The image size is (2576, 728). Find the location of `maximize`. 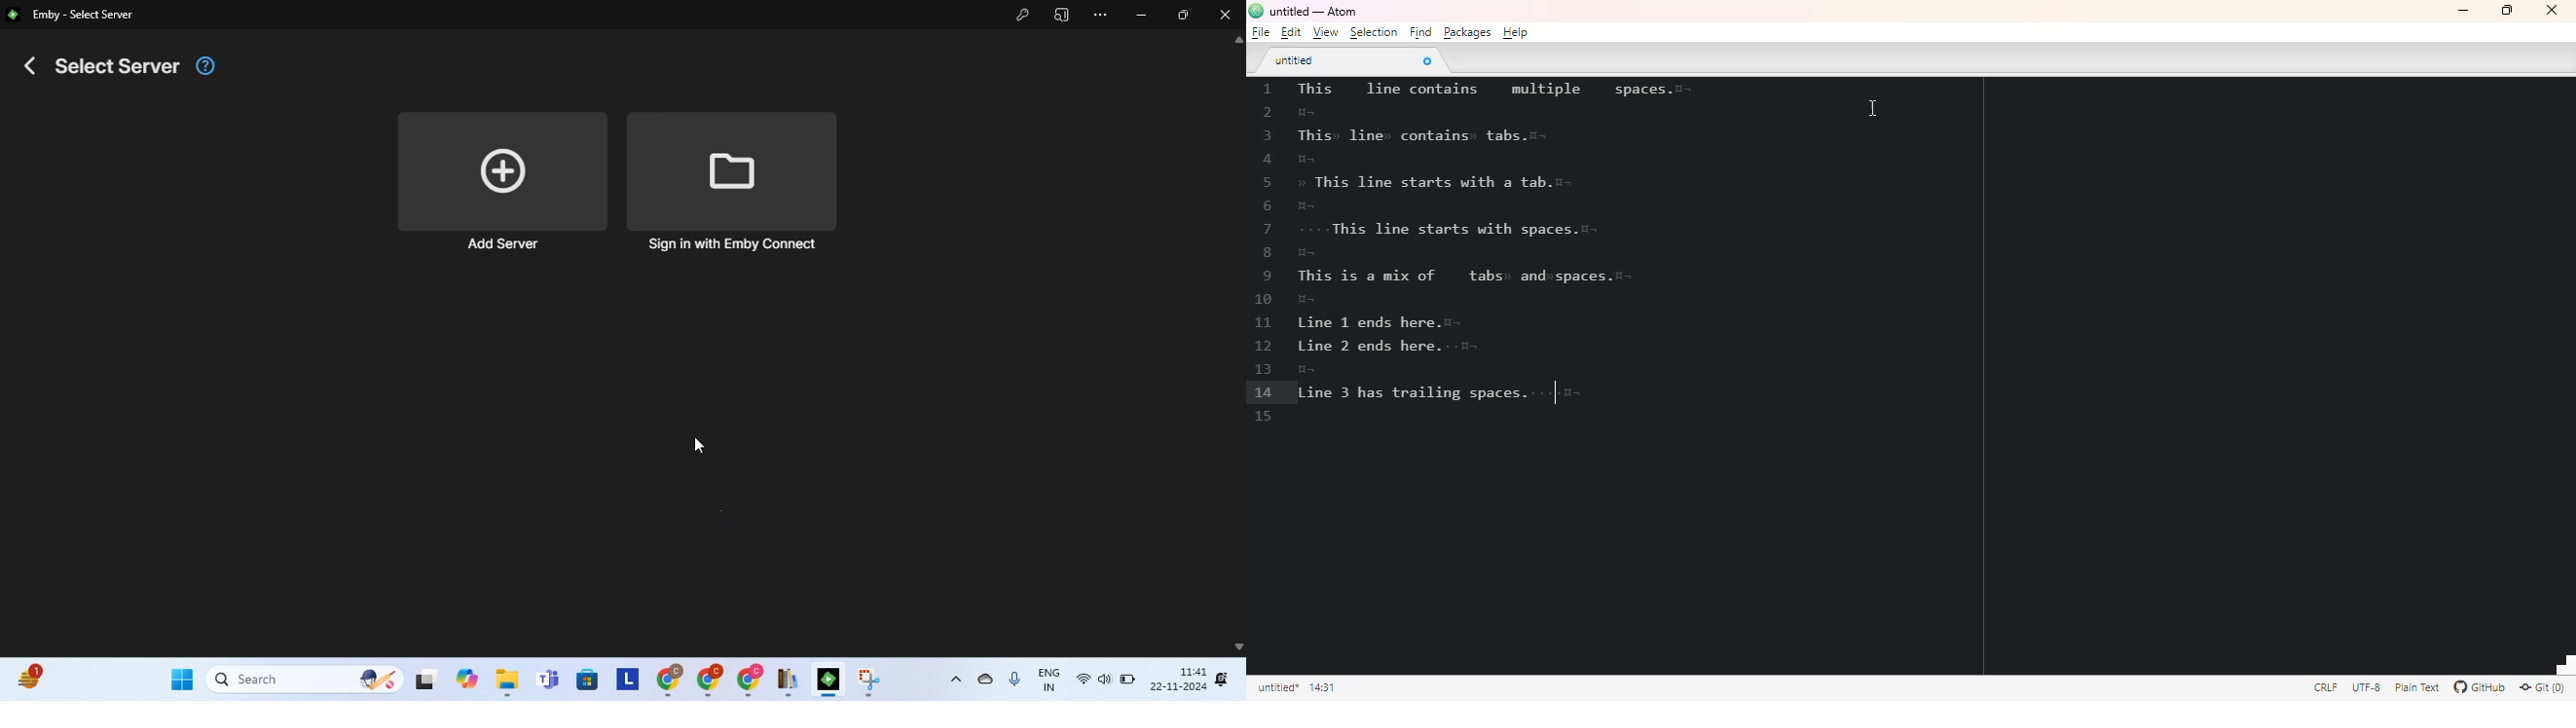

maximize is located at coordinates (2507, 10).